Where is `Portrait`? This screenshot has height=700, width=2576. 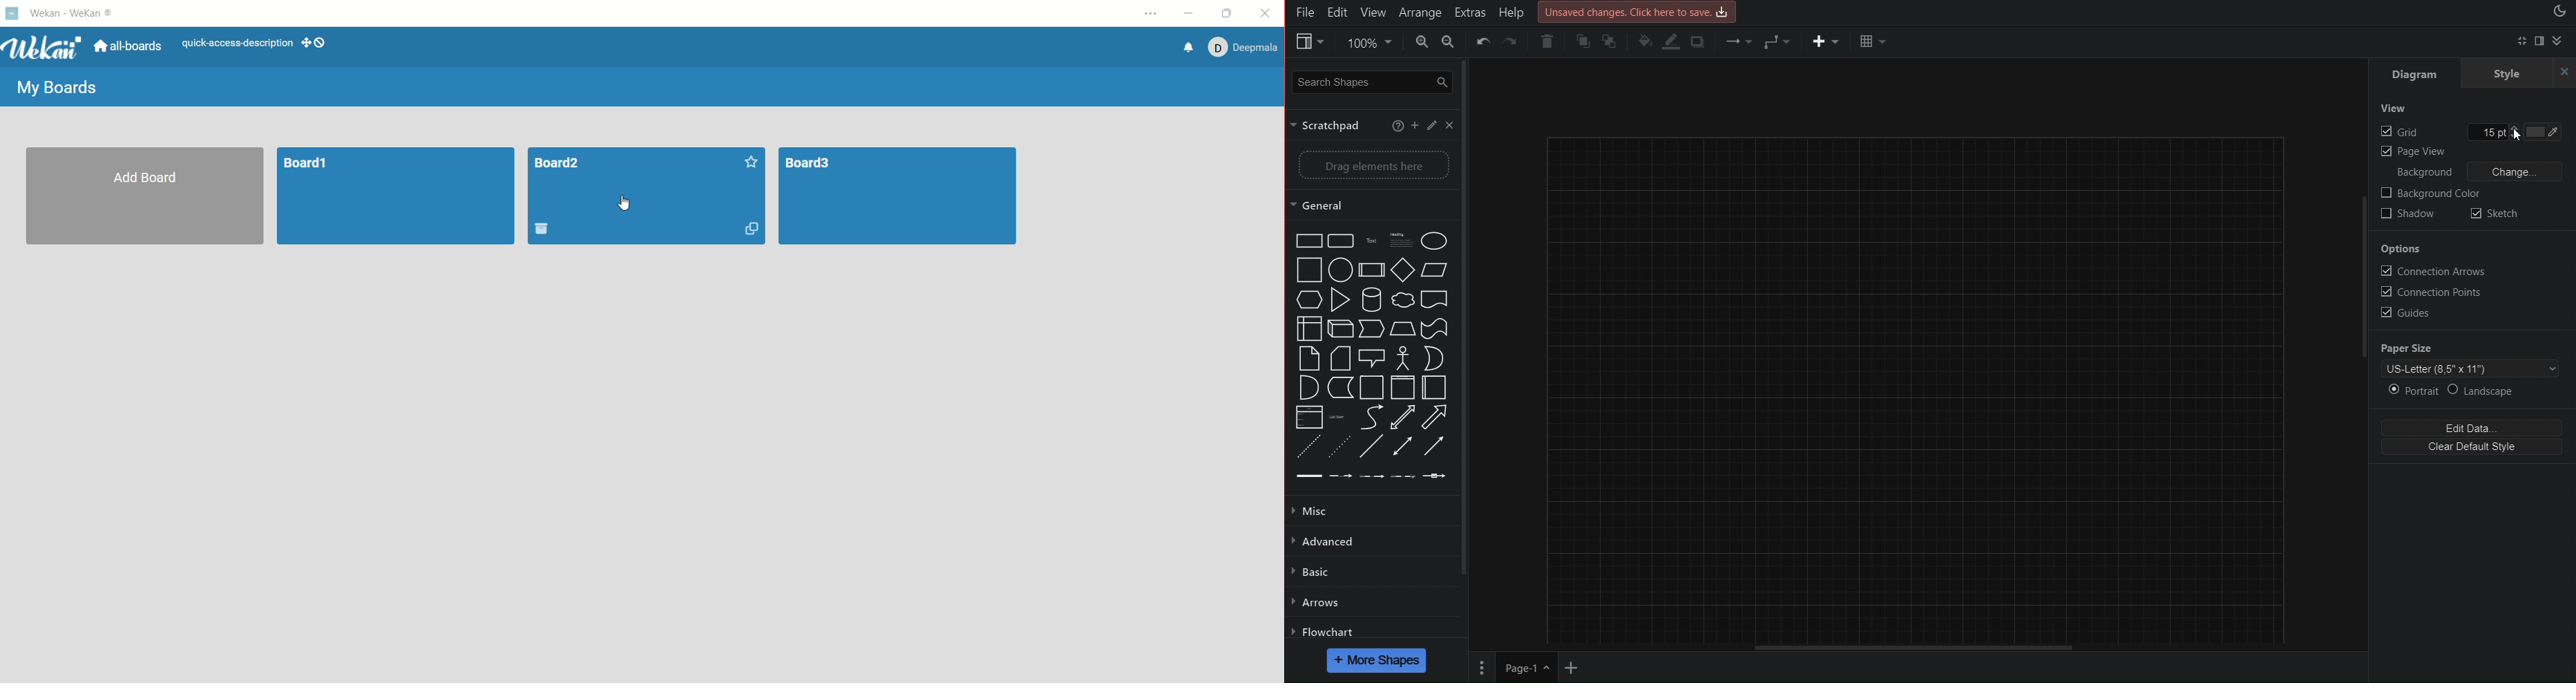
Portrait is located at coordinates (2412, 390).